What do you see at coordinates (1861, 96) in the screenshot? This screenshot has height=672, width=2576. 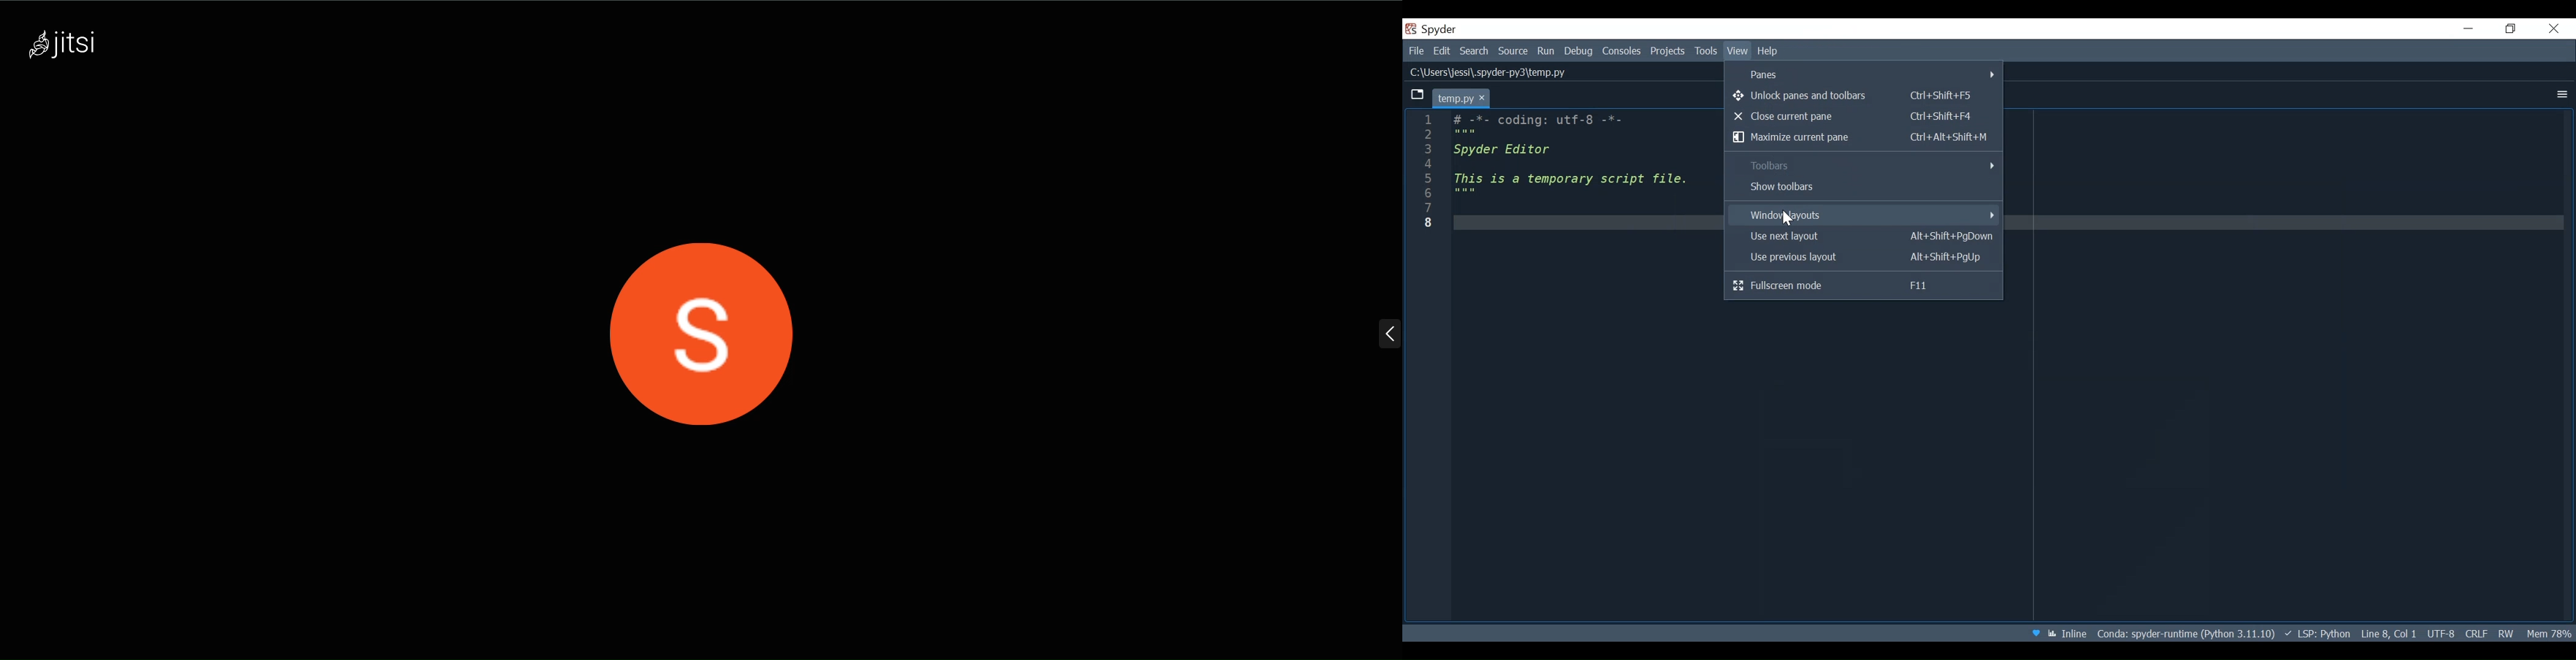 I see `Unlock panes and toolbars` at bounding box center [1861, 96].